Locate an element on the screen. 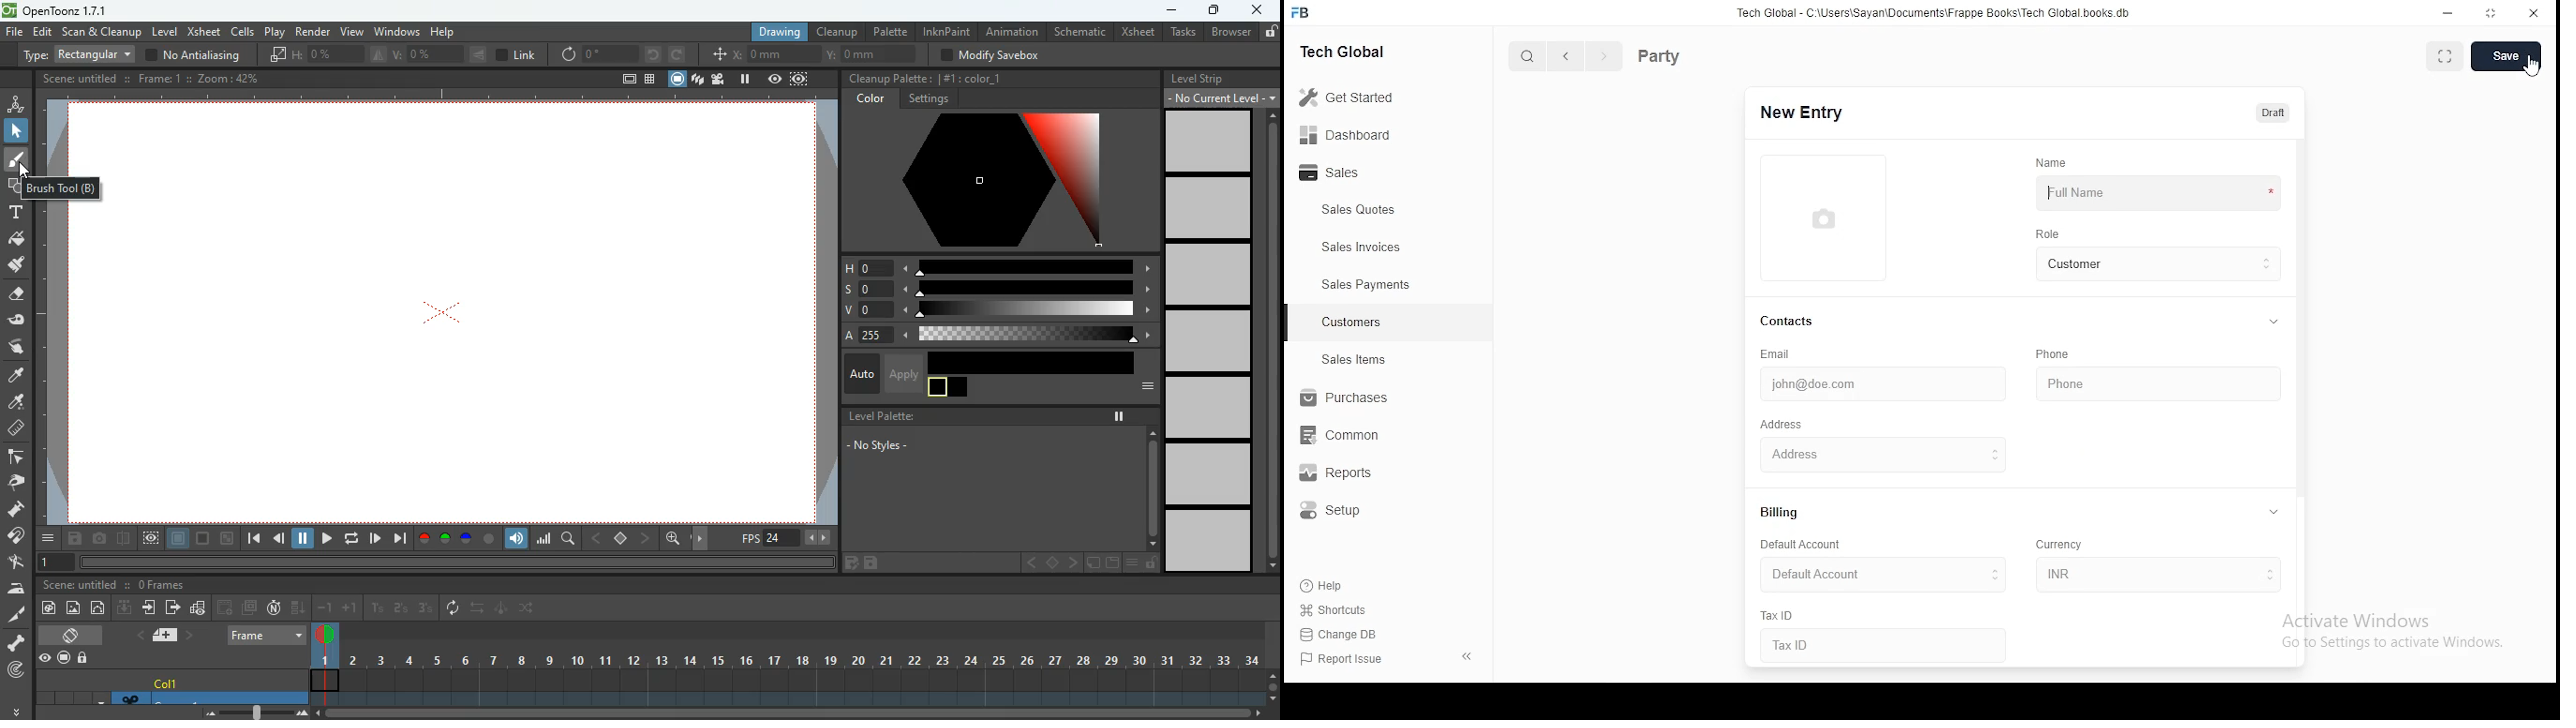 This screenshot has width=2576, height=728. size is located at coordinates (228, 539).